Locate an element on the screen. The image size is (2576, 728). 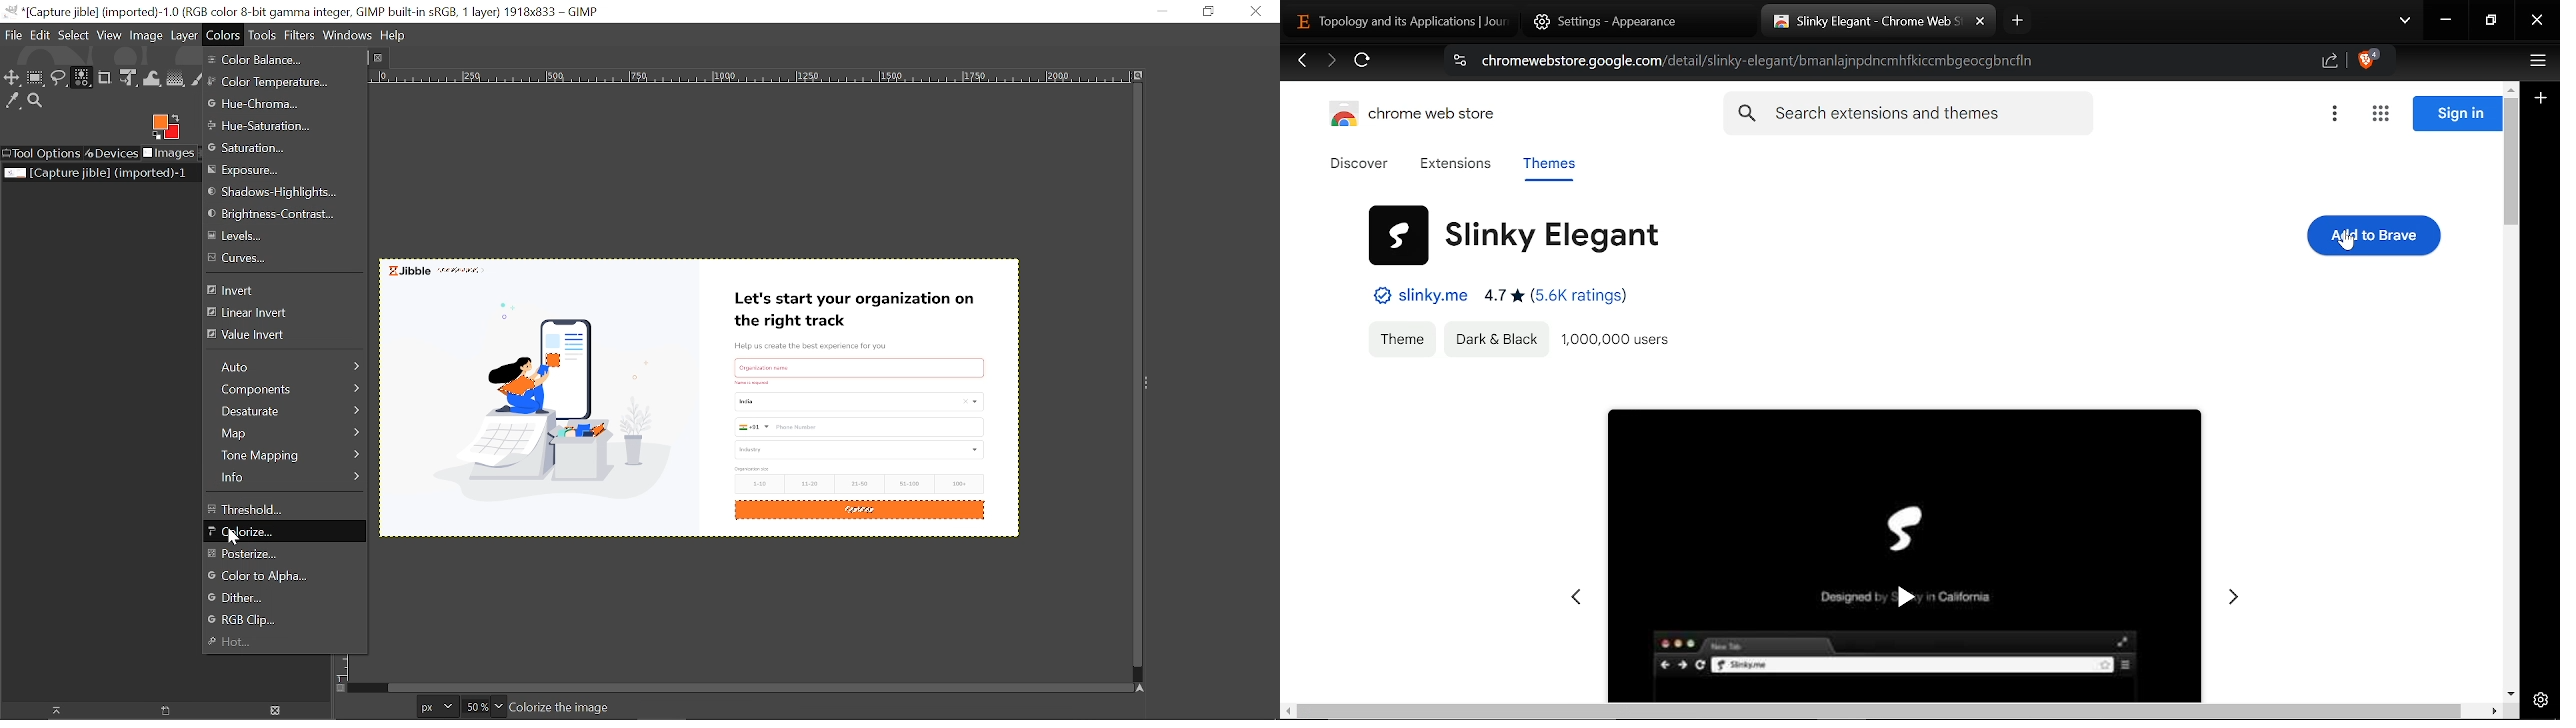
info is located at coordinates (286, 477).